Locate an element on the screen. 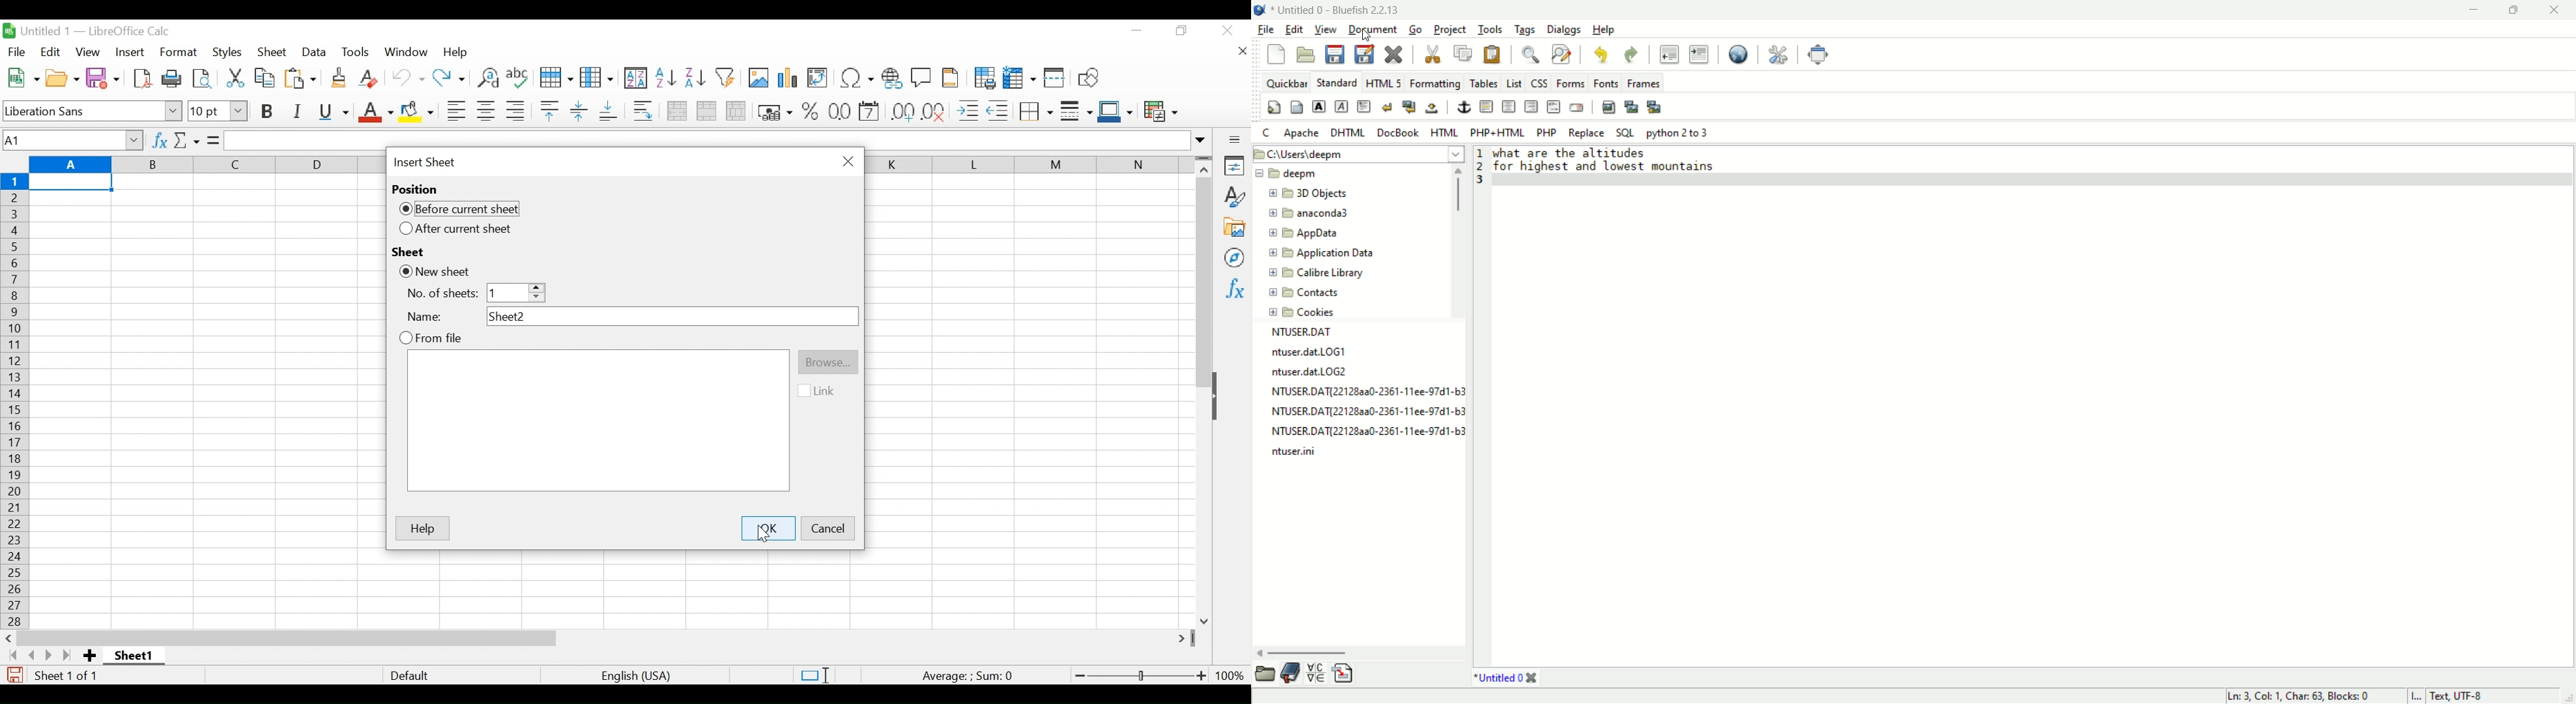 The height and width of the screenshot is (728, 2576). Sheet is located at coordinates (409, 251).